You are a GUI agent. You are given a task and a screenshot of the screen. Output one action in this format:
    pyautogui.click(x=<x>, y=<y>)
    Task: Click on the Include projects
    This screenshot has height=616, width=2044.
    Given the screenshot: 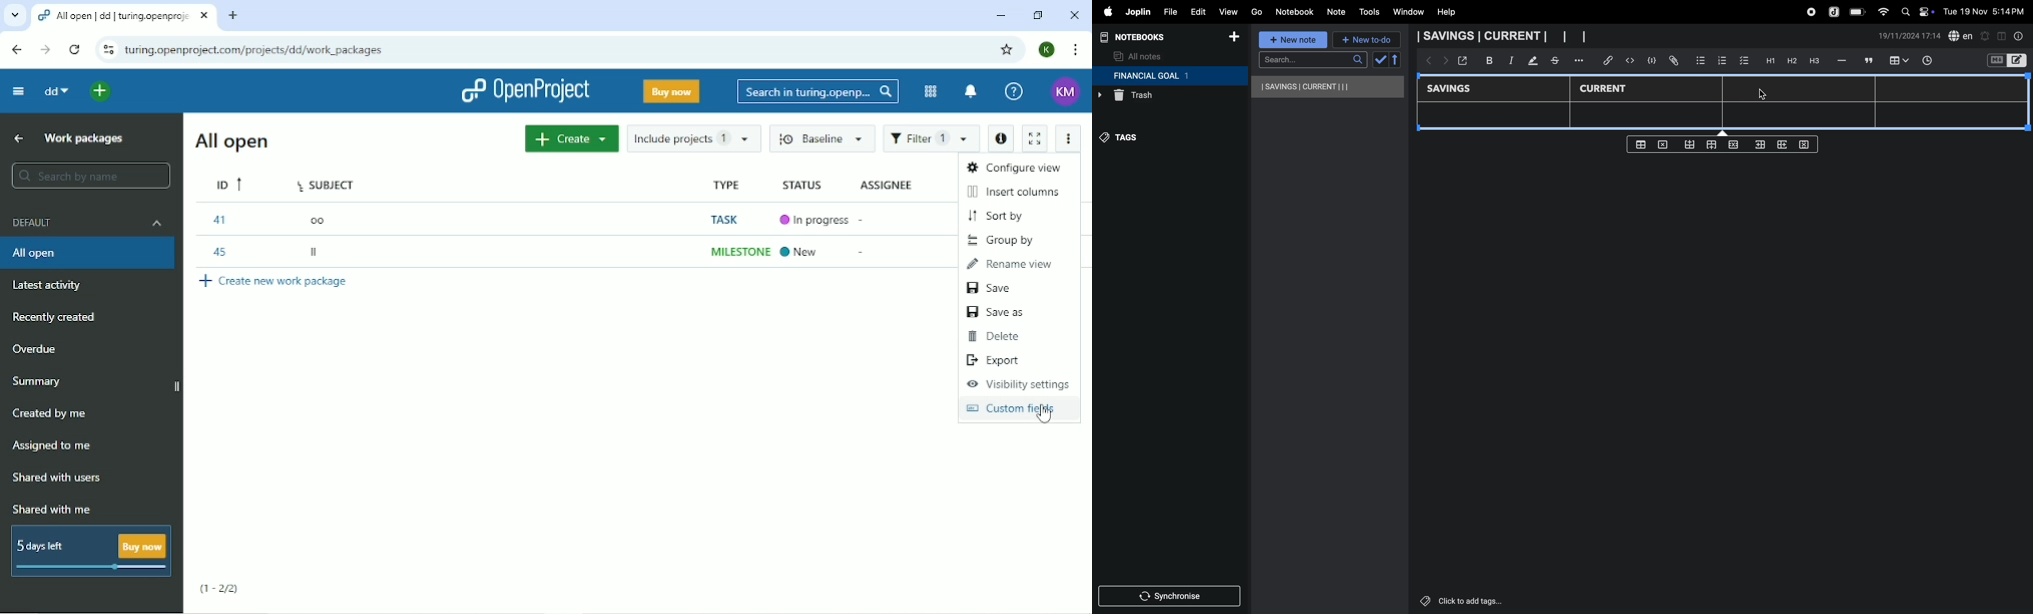 What is the action you would take?
    pyautogui.click(x=695, y=138)
    